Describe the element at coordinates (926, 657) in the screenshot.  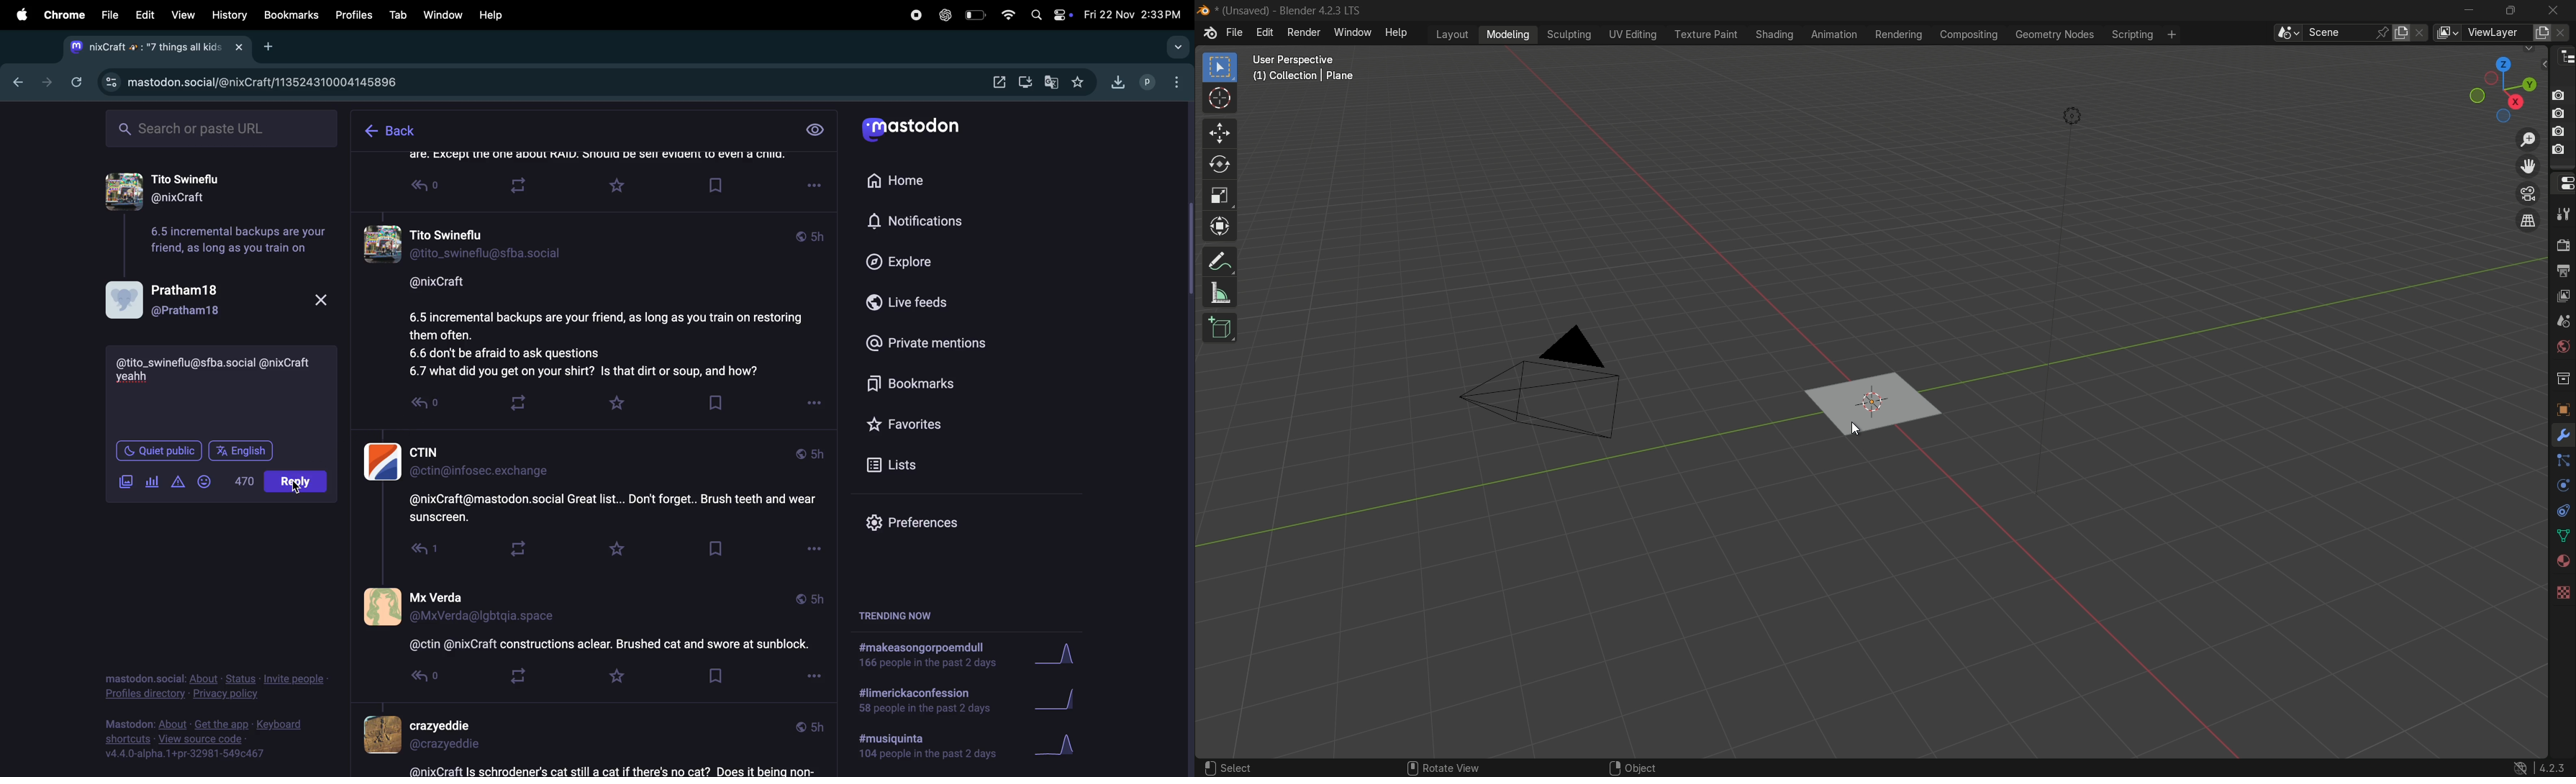
I see `#makeasongorpoemdull
166 people in the past 2 days` at that location.